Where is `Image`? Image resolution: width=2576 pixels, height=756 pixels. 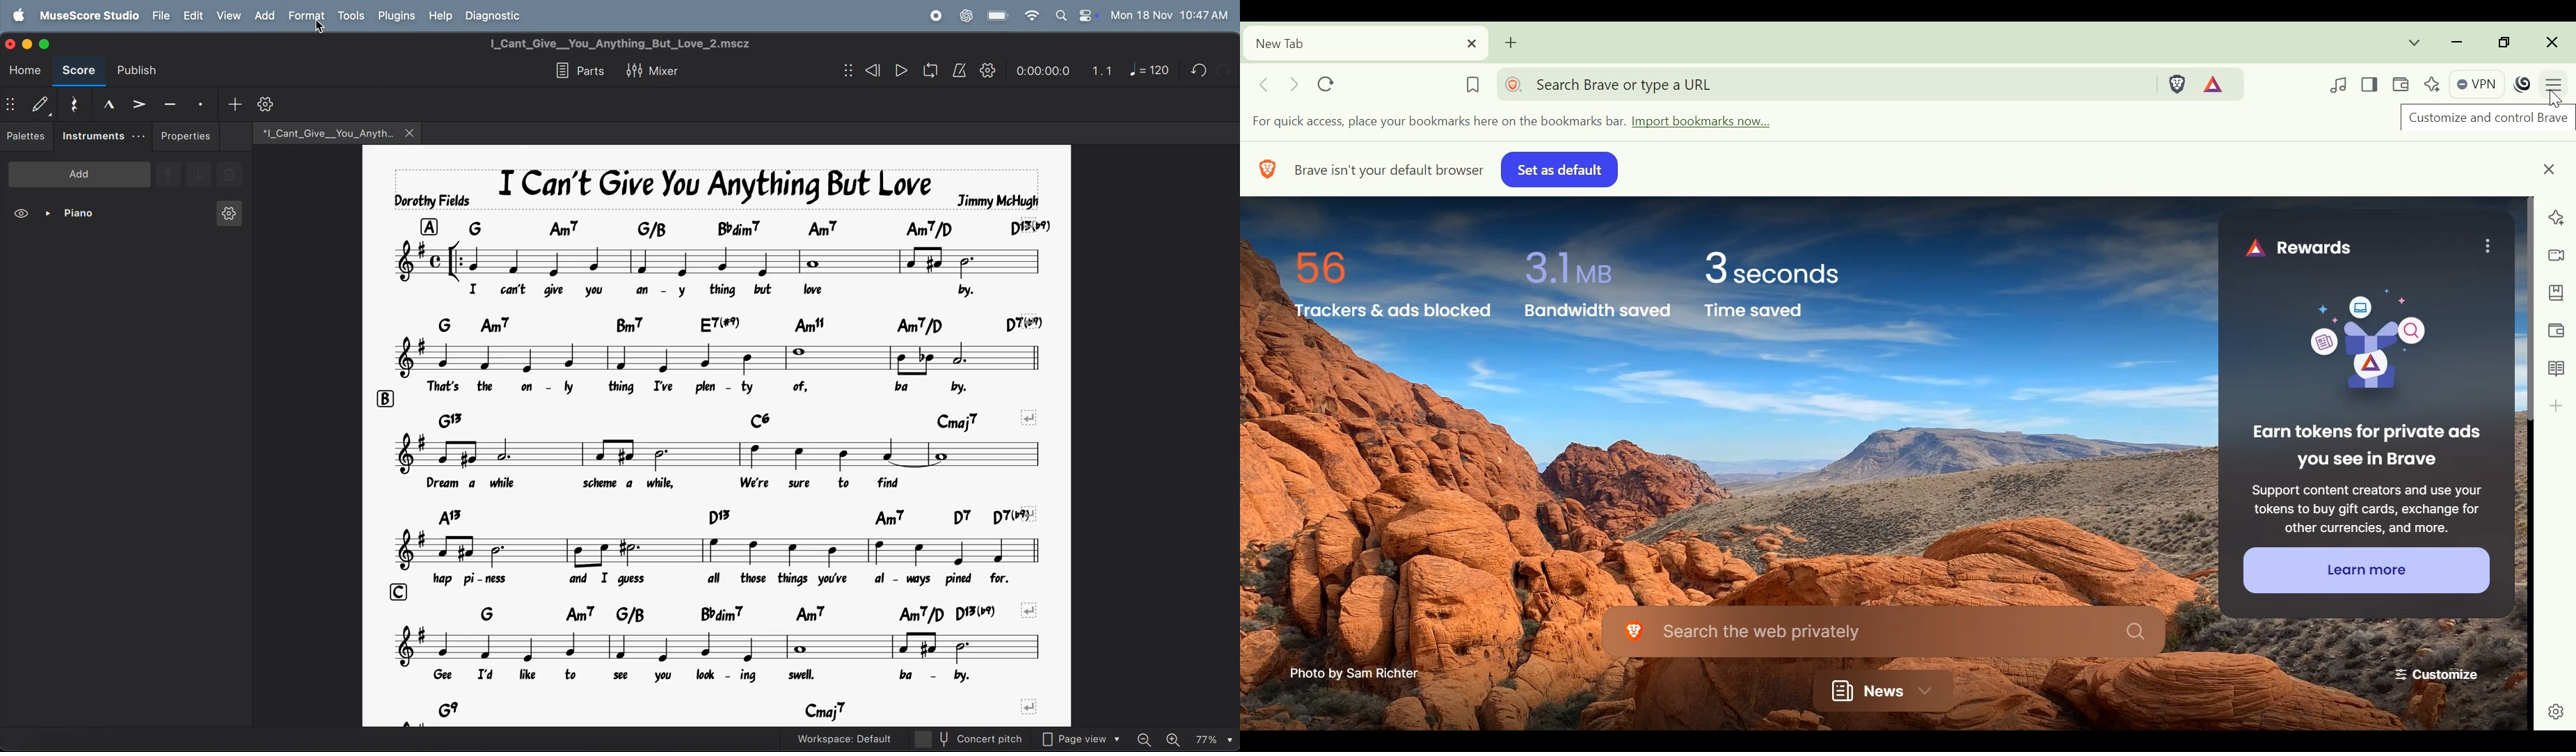 Image is located at coordinates (2360, 348).